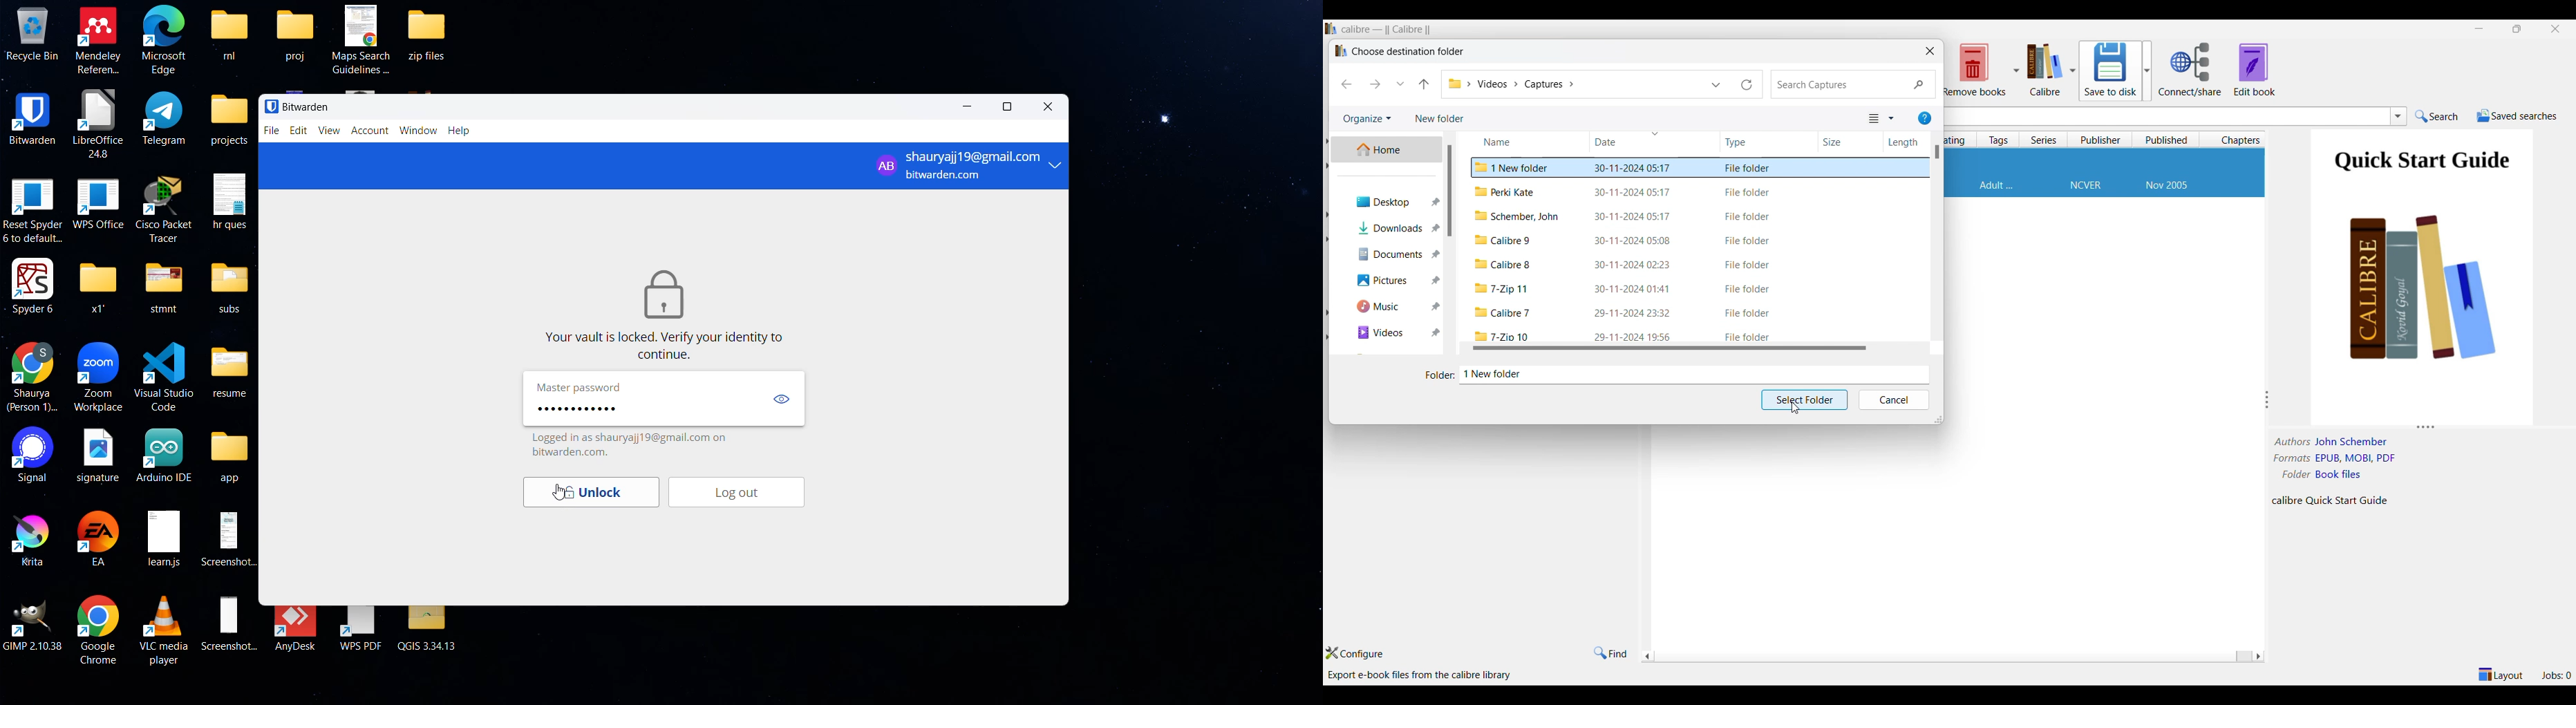 This screenshot has height=728, width=2576. What do you see at coordinates (1647, 657) in the screenshot?
I see `scroll right` at bounding box center [1647, 657].